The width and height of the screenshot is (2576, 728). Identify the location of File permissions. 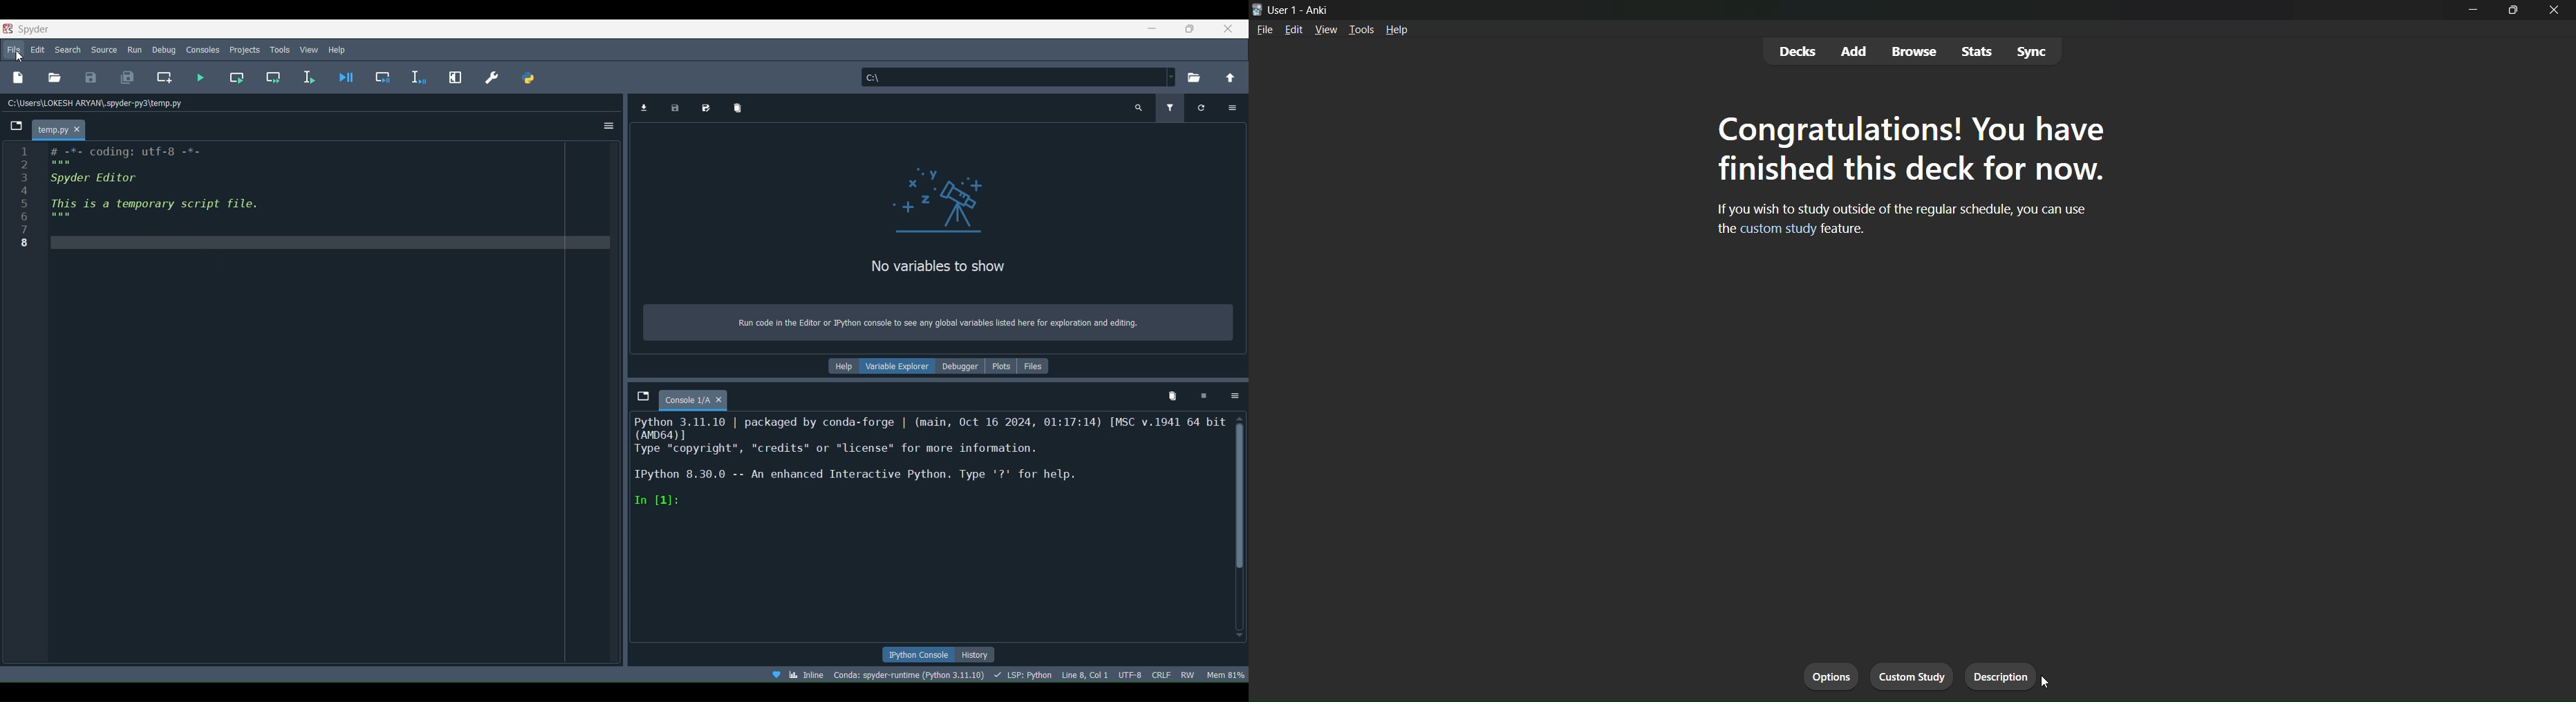
(1187, 674).